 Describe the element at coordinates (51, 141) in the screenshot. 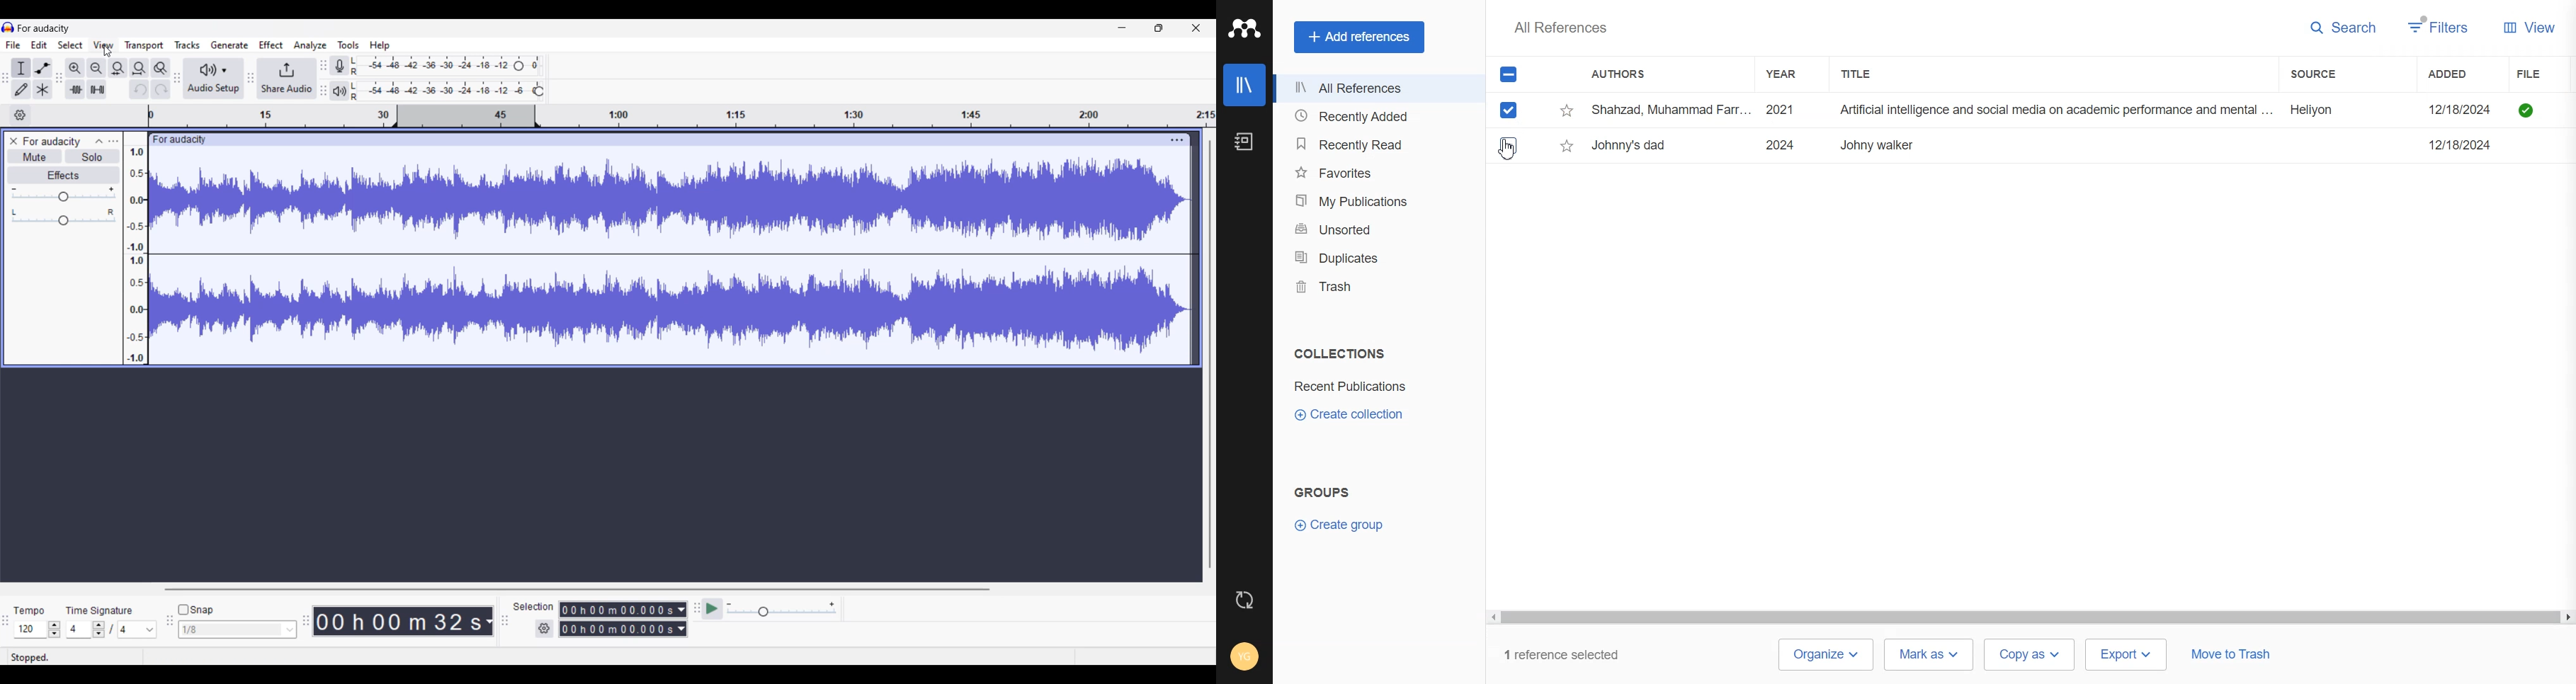

I see `For audacity` at that location.